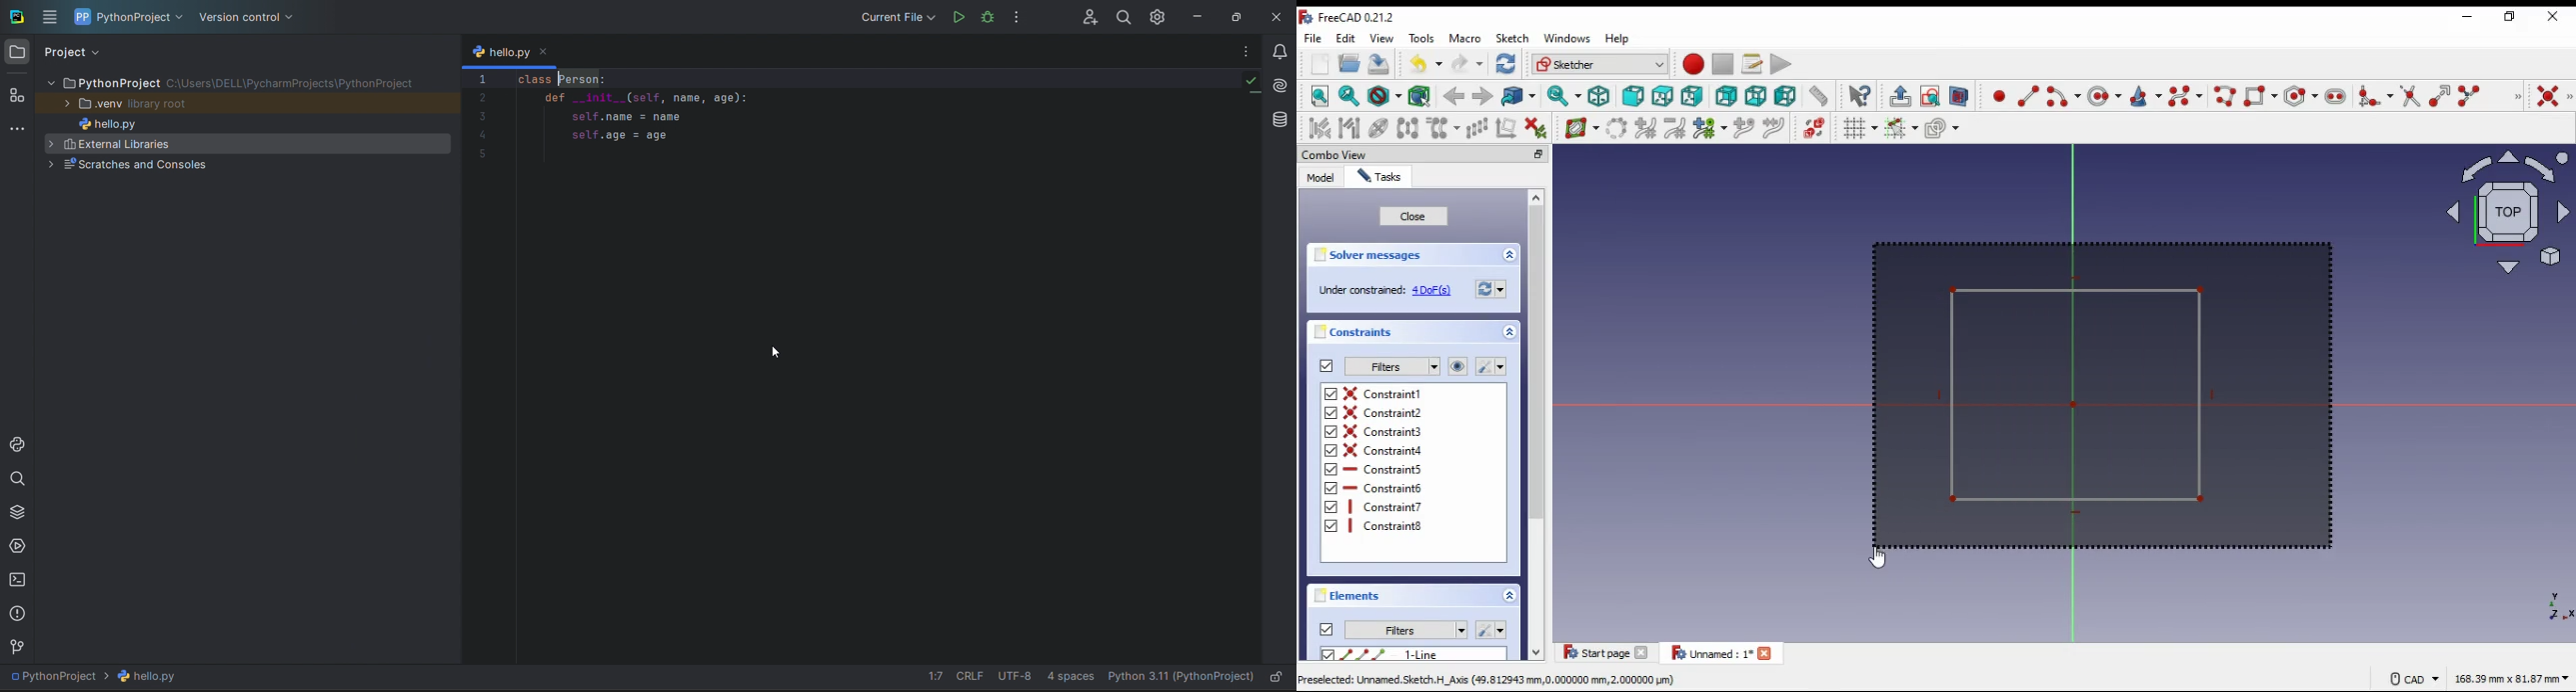 Image resolution: width=2576 pixels, height=700 pixels. What do you see at coordinates (1743, 129) in the screenshot?
I see `insert knot` at bounding box center [1743, 129].